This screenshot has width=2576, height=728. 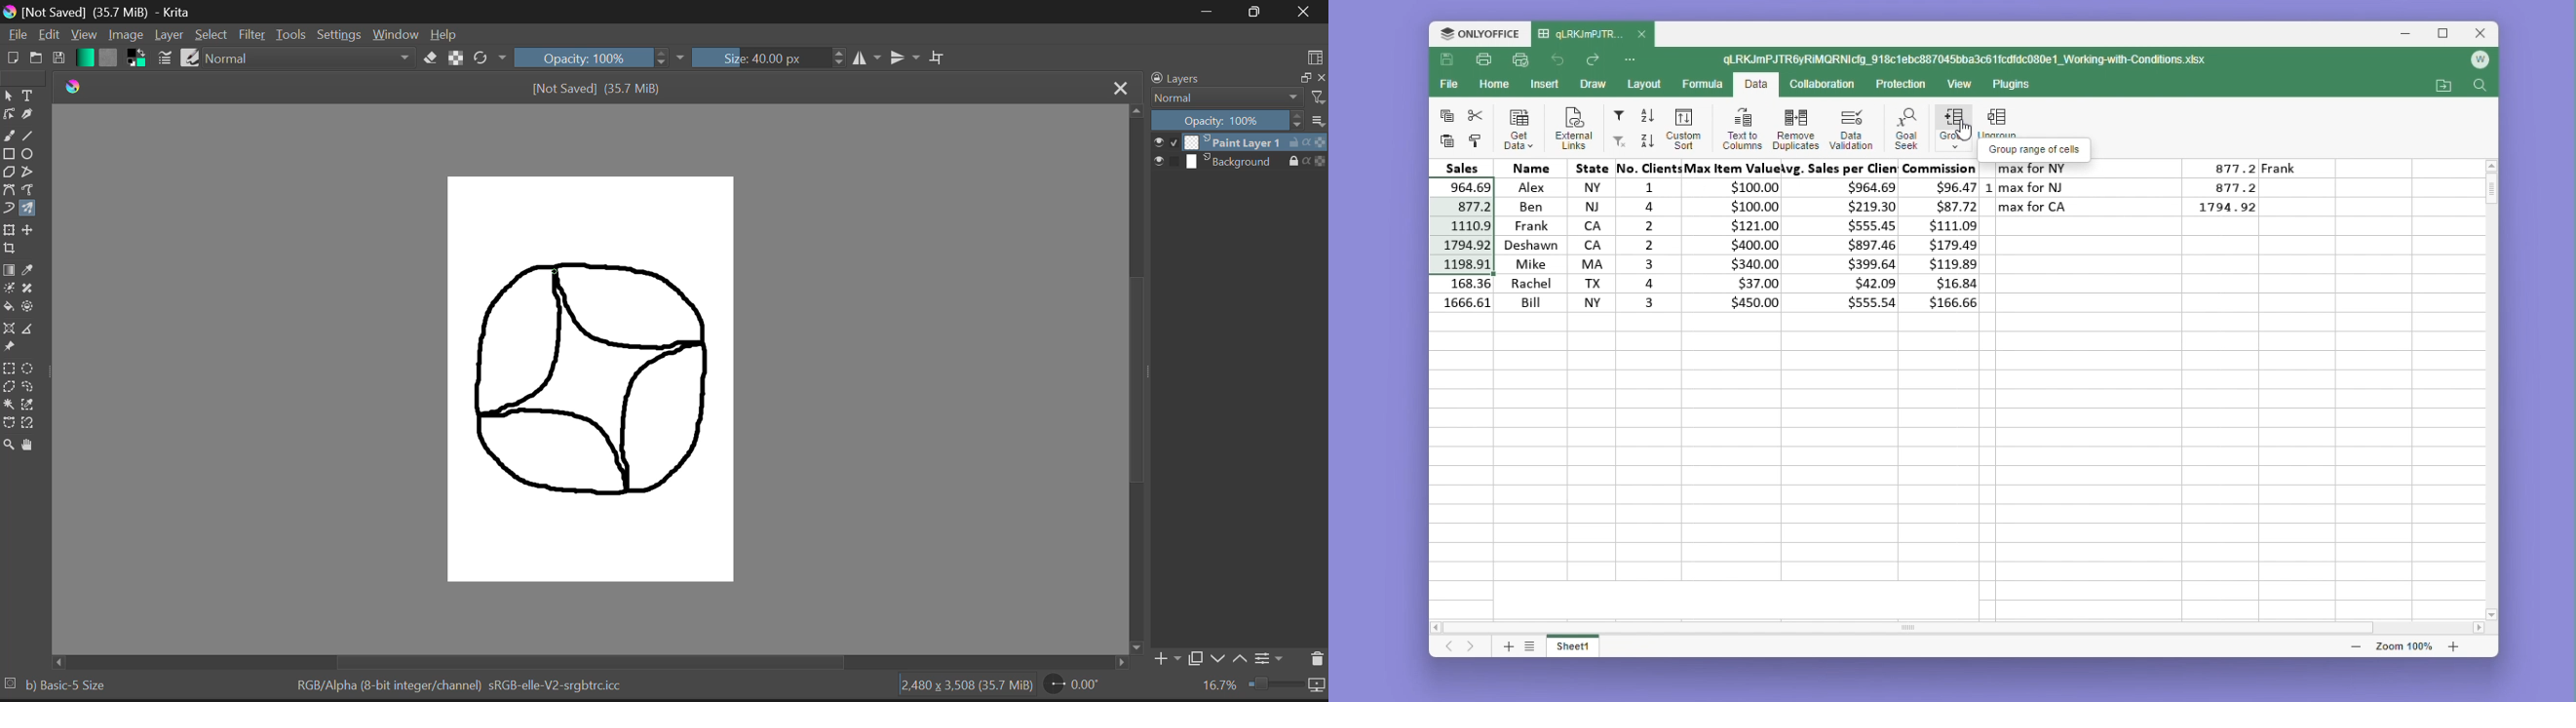 I want to click on Crop Layer, so click(x=10, y=248).